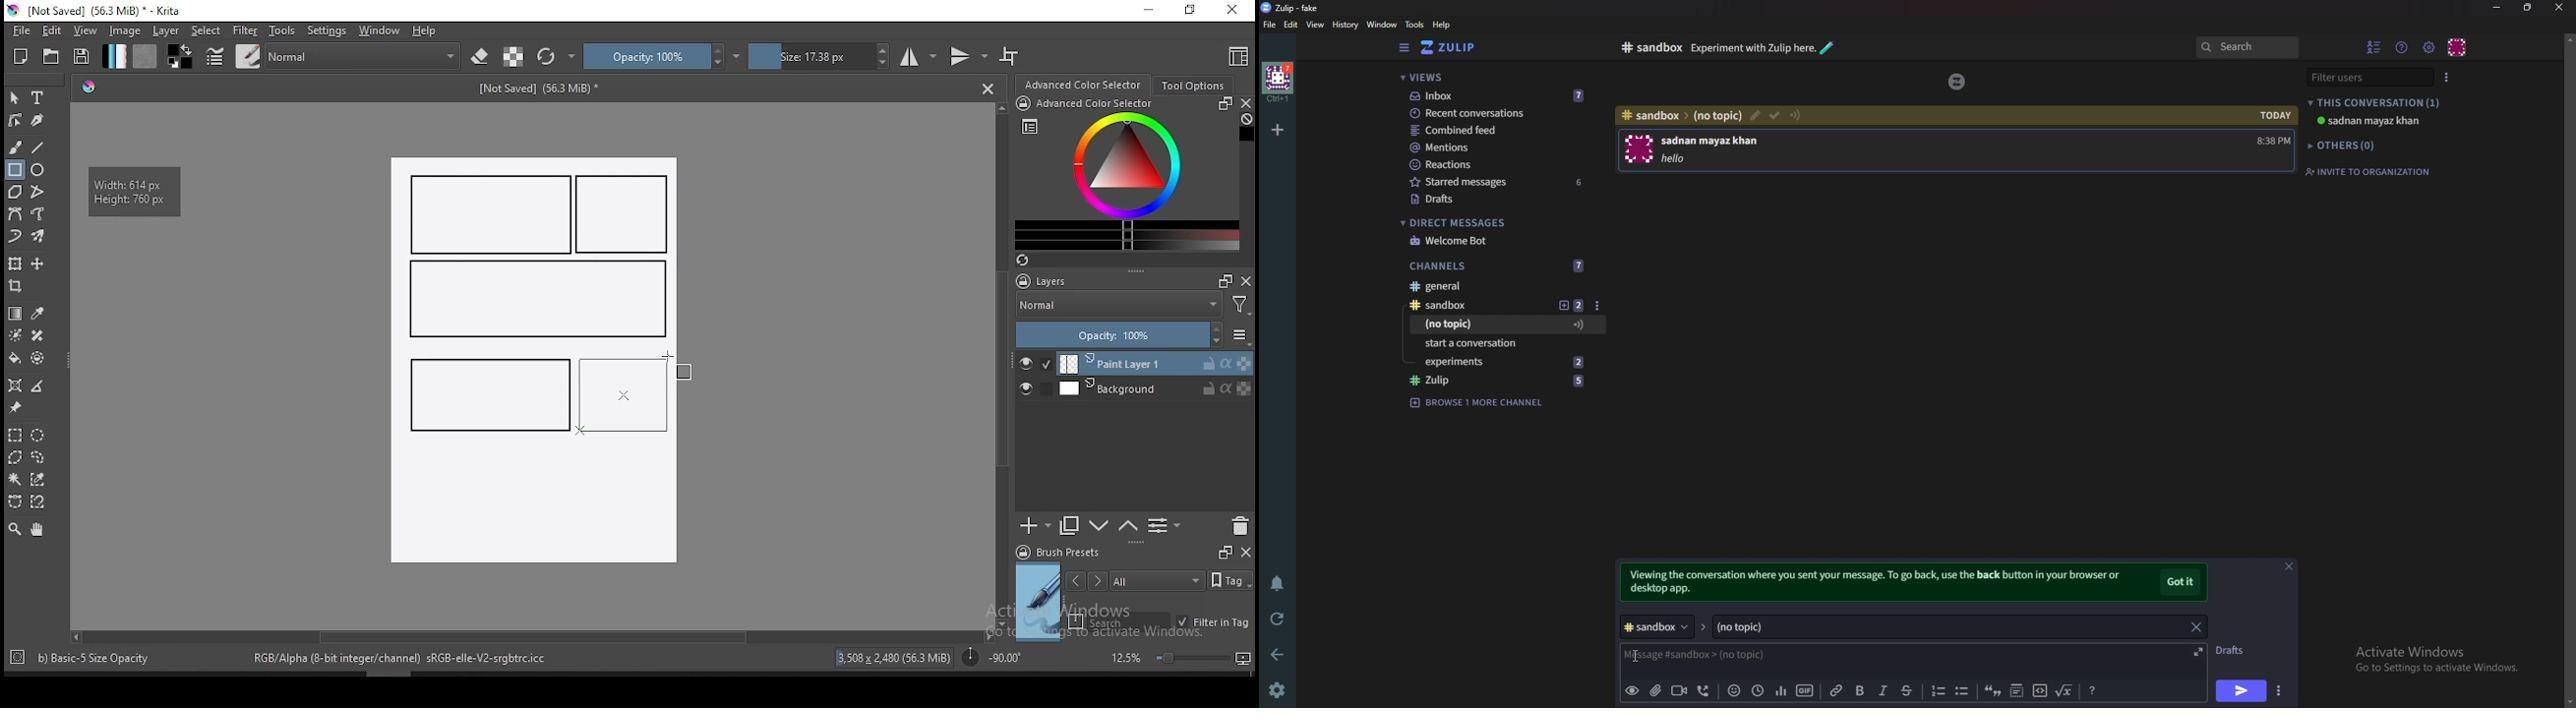  What do you see at coordinates (2185, 582) in the screenshot?
I see `got it` at bounding box center [2185, 582].